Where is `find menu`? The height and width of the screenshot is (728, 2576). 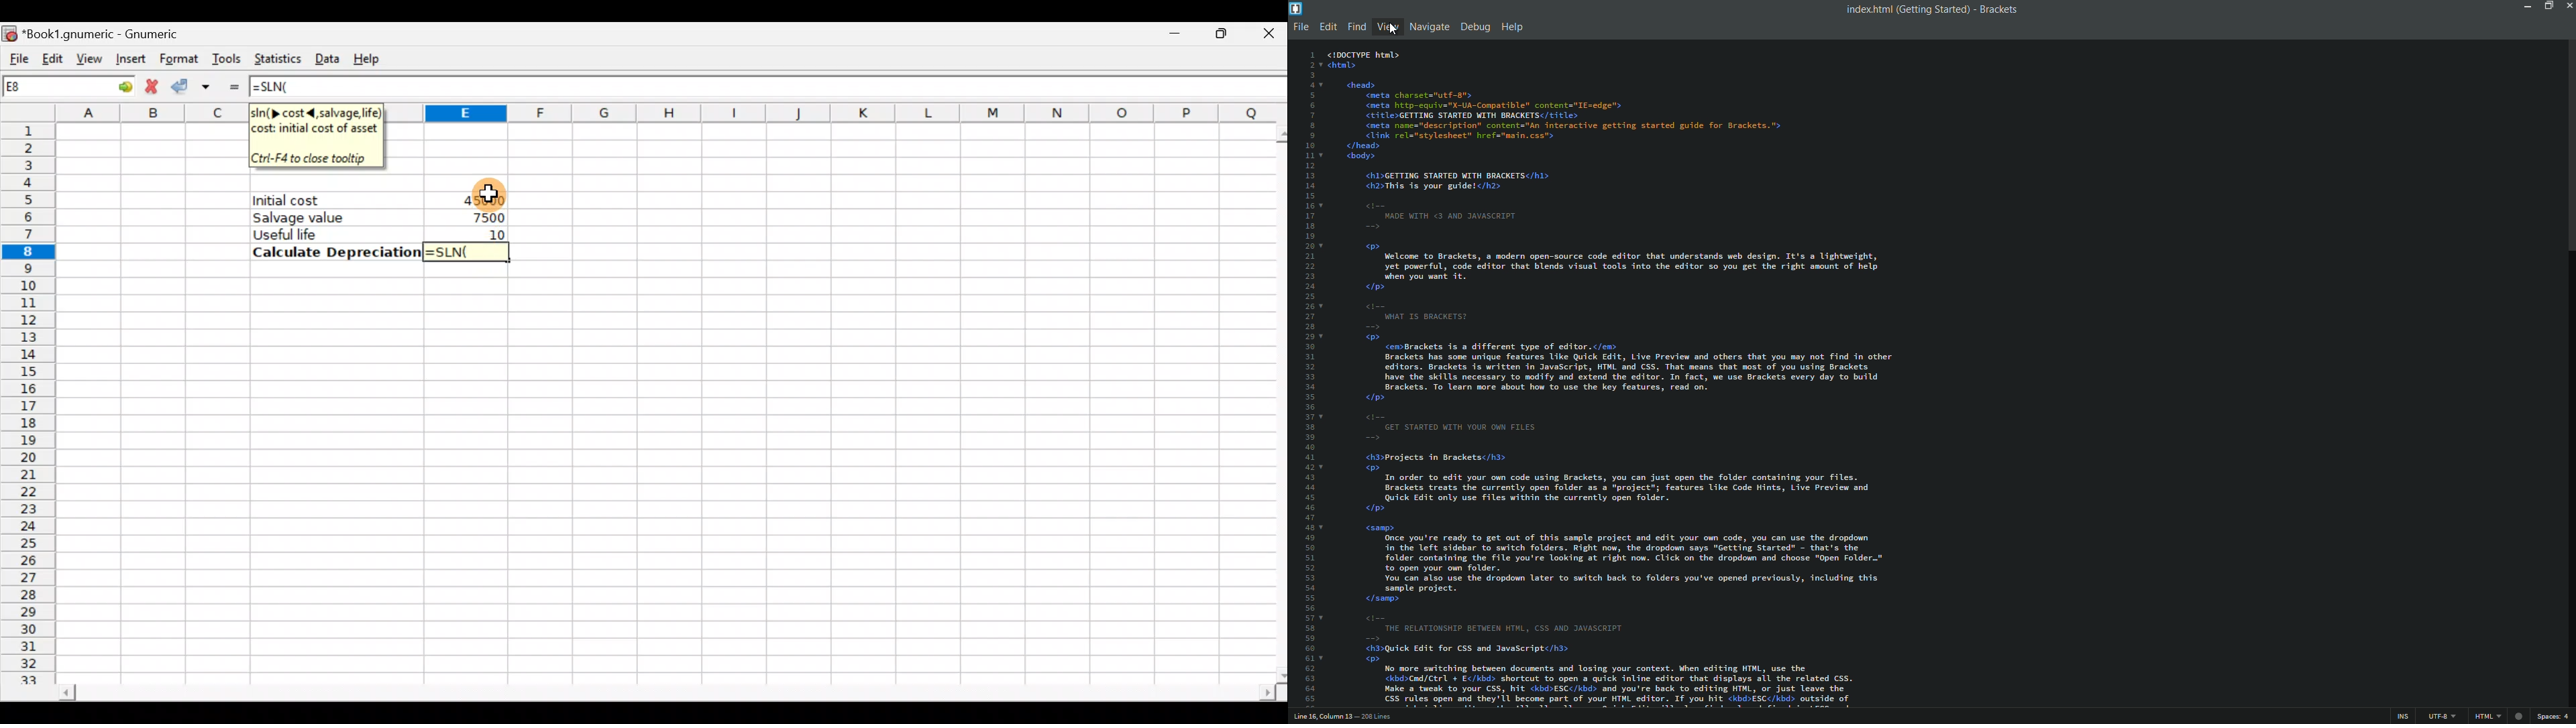 find menu is located at coordinates (1355, 27).